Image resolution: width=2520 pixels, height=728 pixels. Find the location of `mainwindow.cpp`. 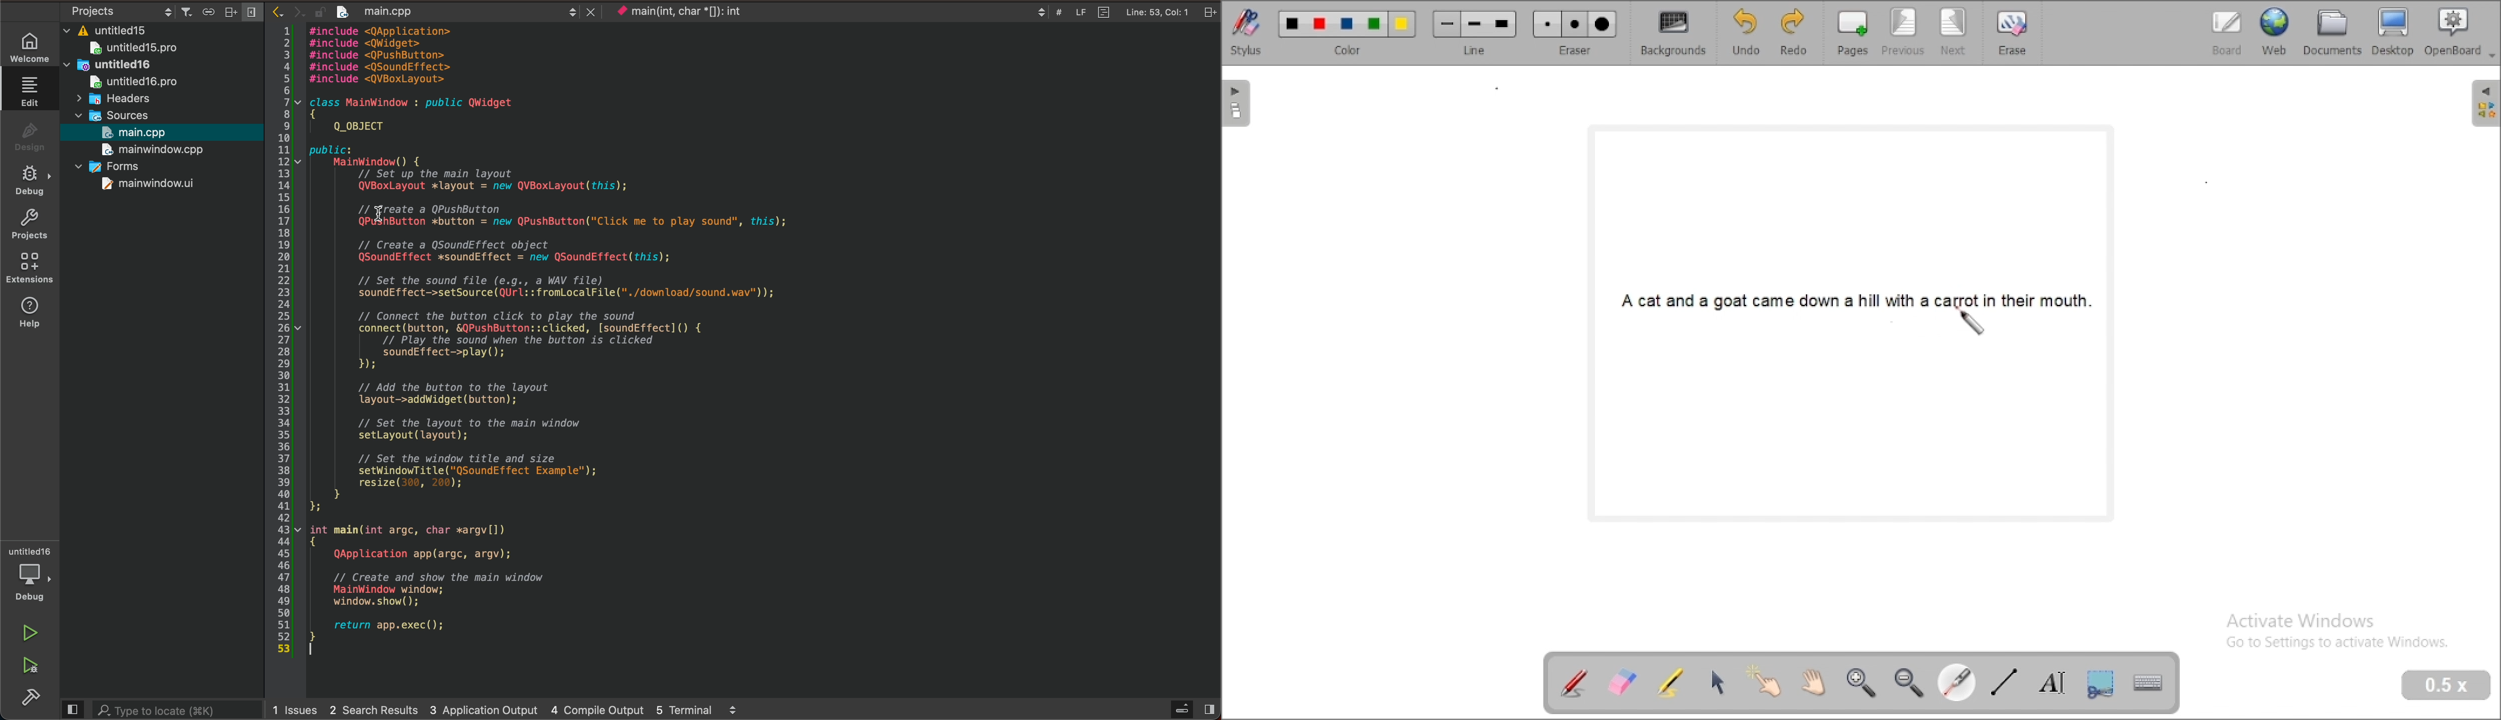

mainwindow.cpp is located at coordinates (151, 150).